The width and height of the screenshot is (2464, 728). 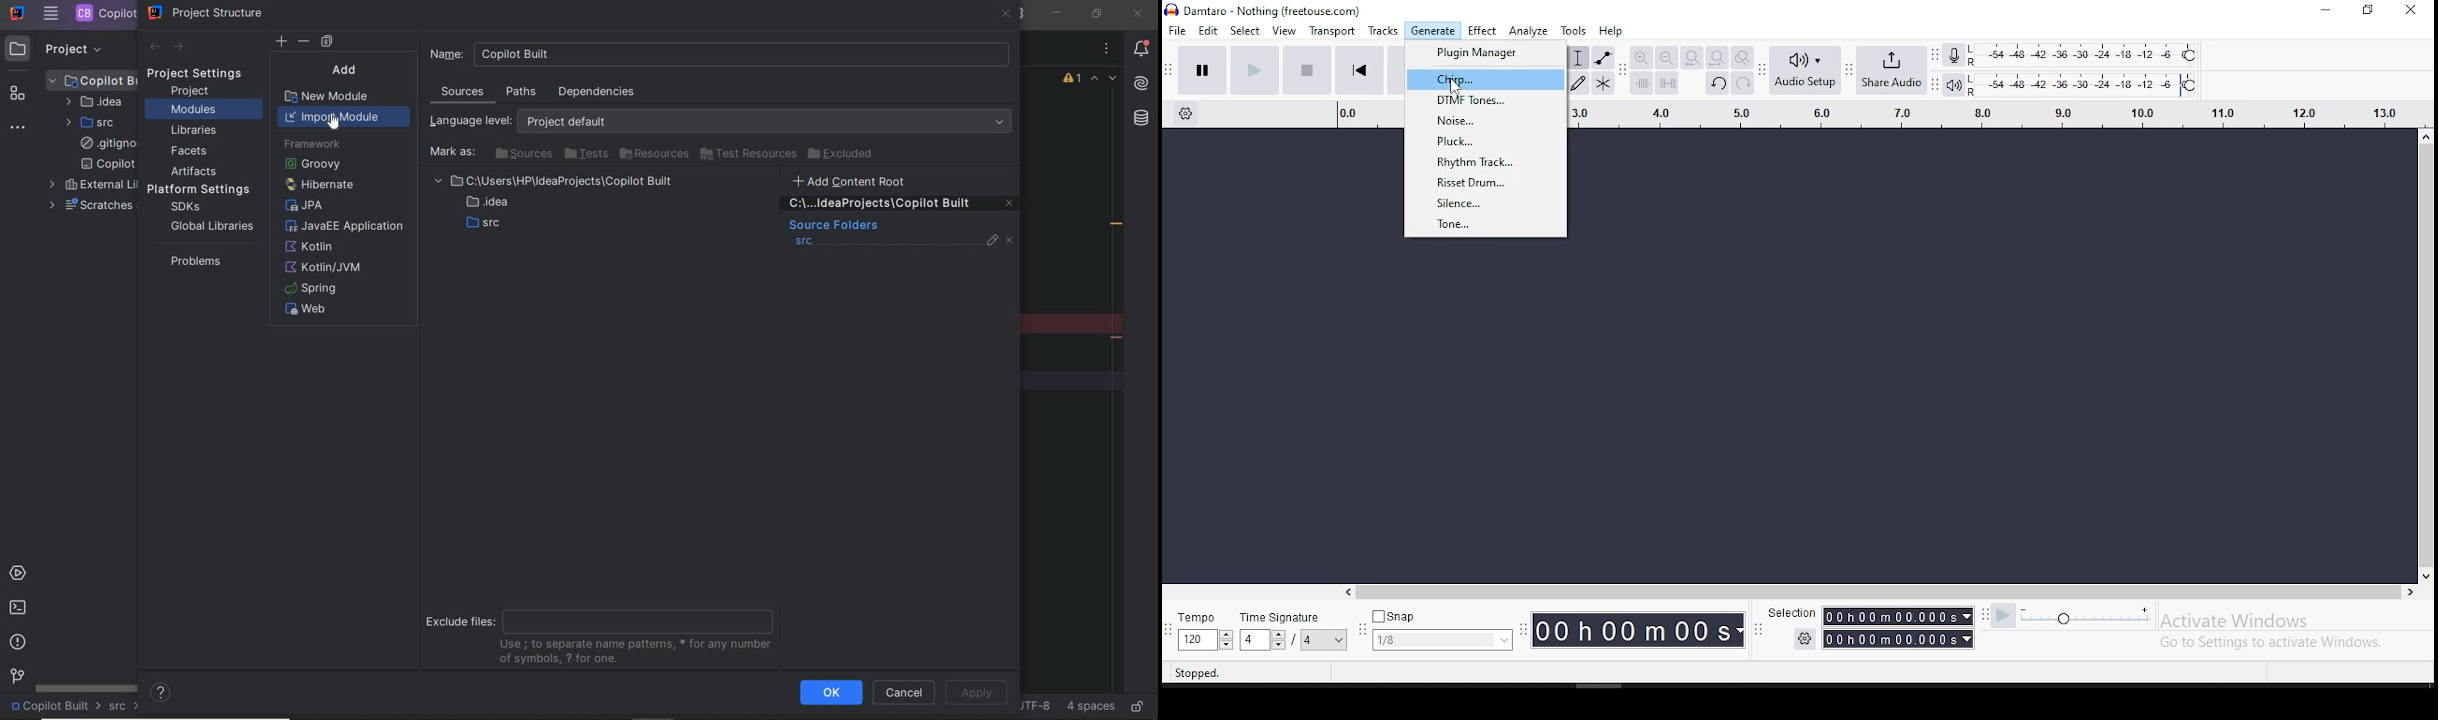 What do you see at coordinates (1486, 78) in the screenshot?
I see `chirp` at bounding box center [1486, 78].